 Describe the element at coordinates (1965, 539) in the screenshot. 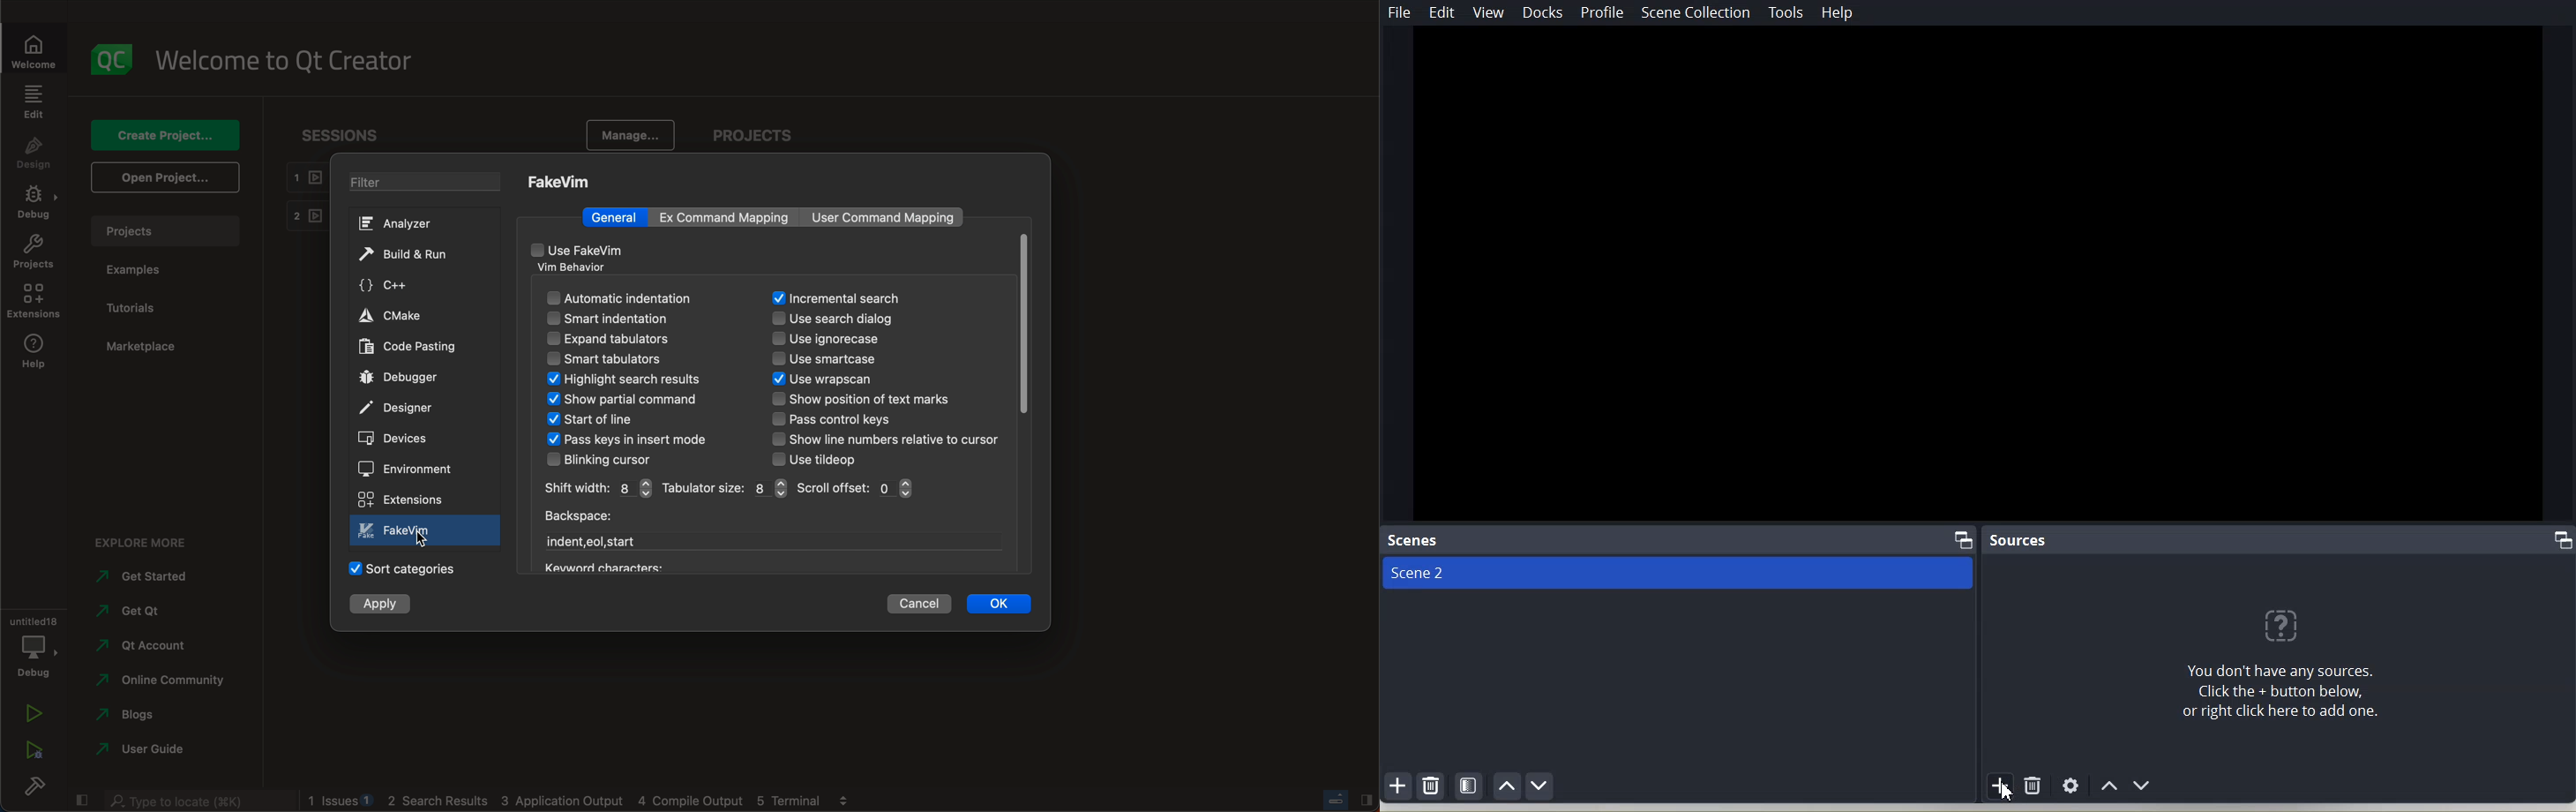

I see `Maximize` at that location.